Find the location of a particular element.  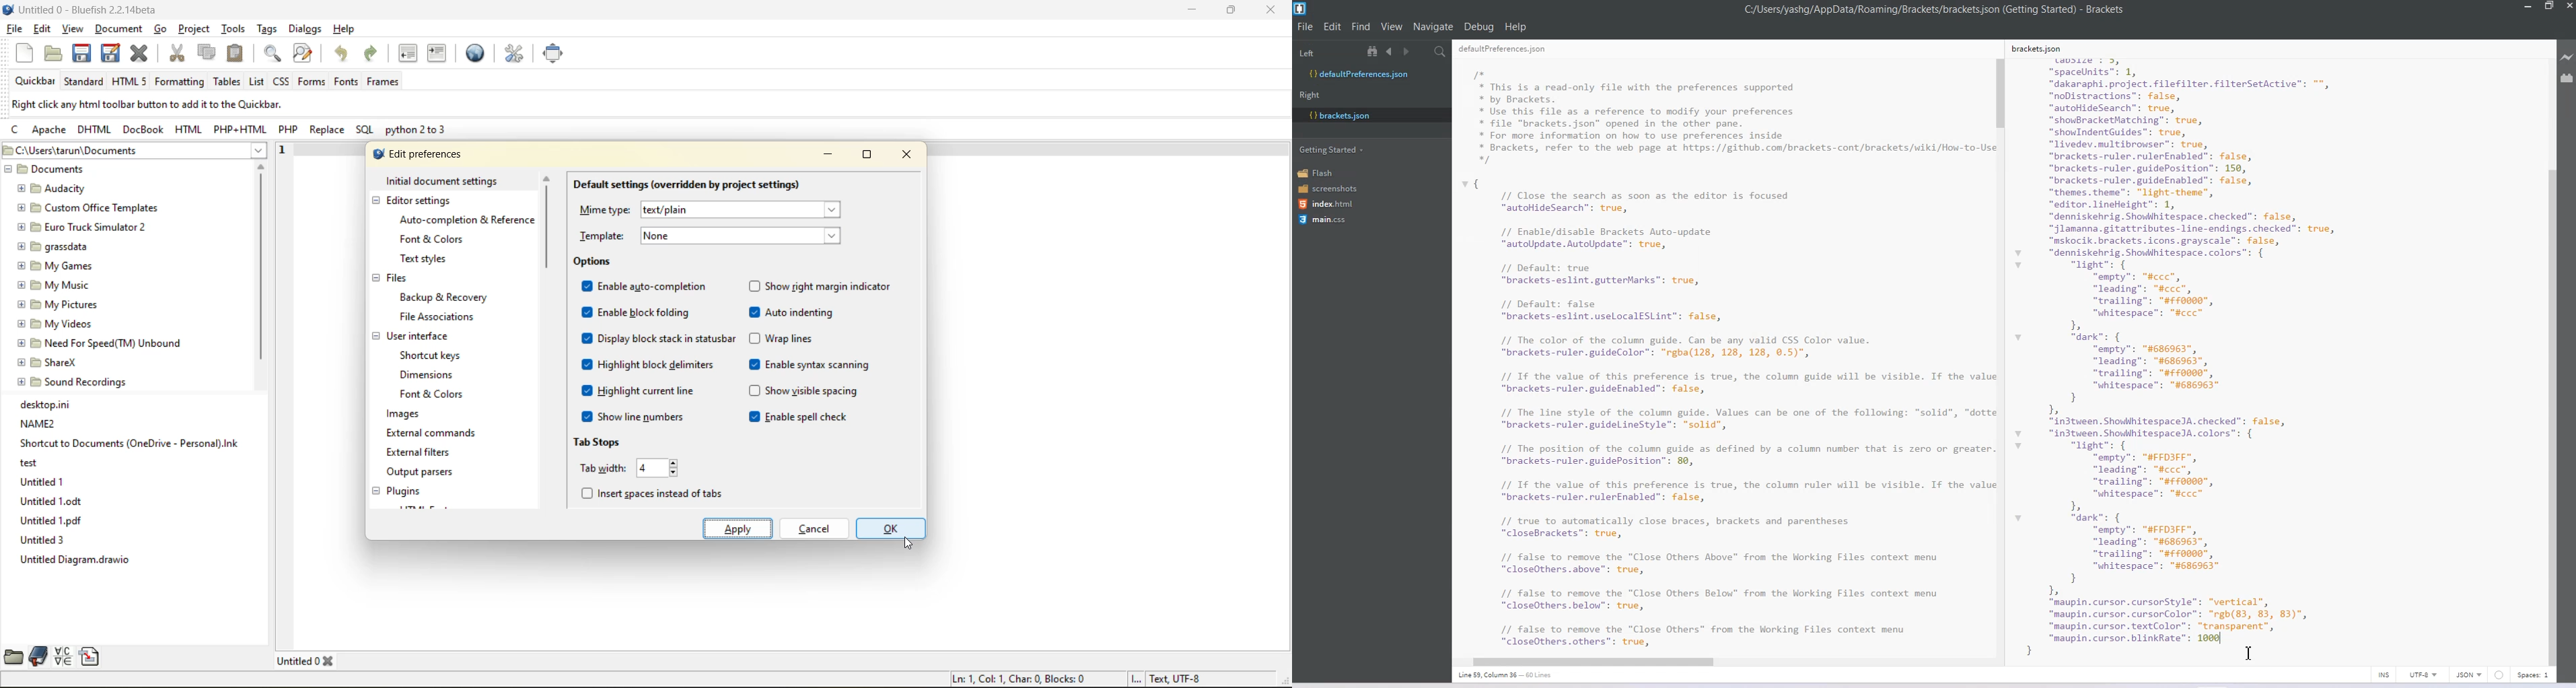

user interface is located at coordinates (420, 336).